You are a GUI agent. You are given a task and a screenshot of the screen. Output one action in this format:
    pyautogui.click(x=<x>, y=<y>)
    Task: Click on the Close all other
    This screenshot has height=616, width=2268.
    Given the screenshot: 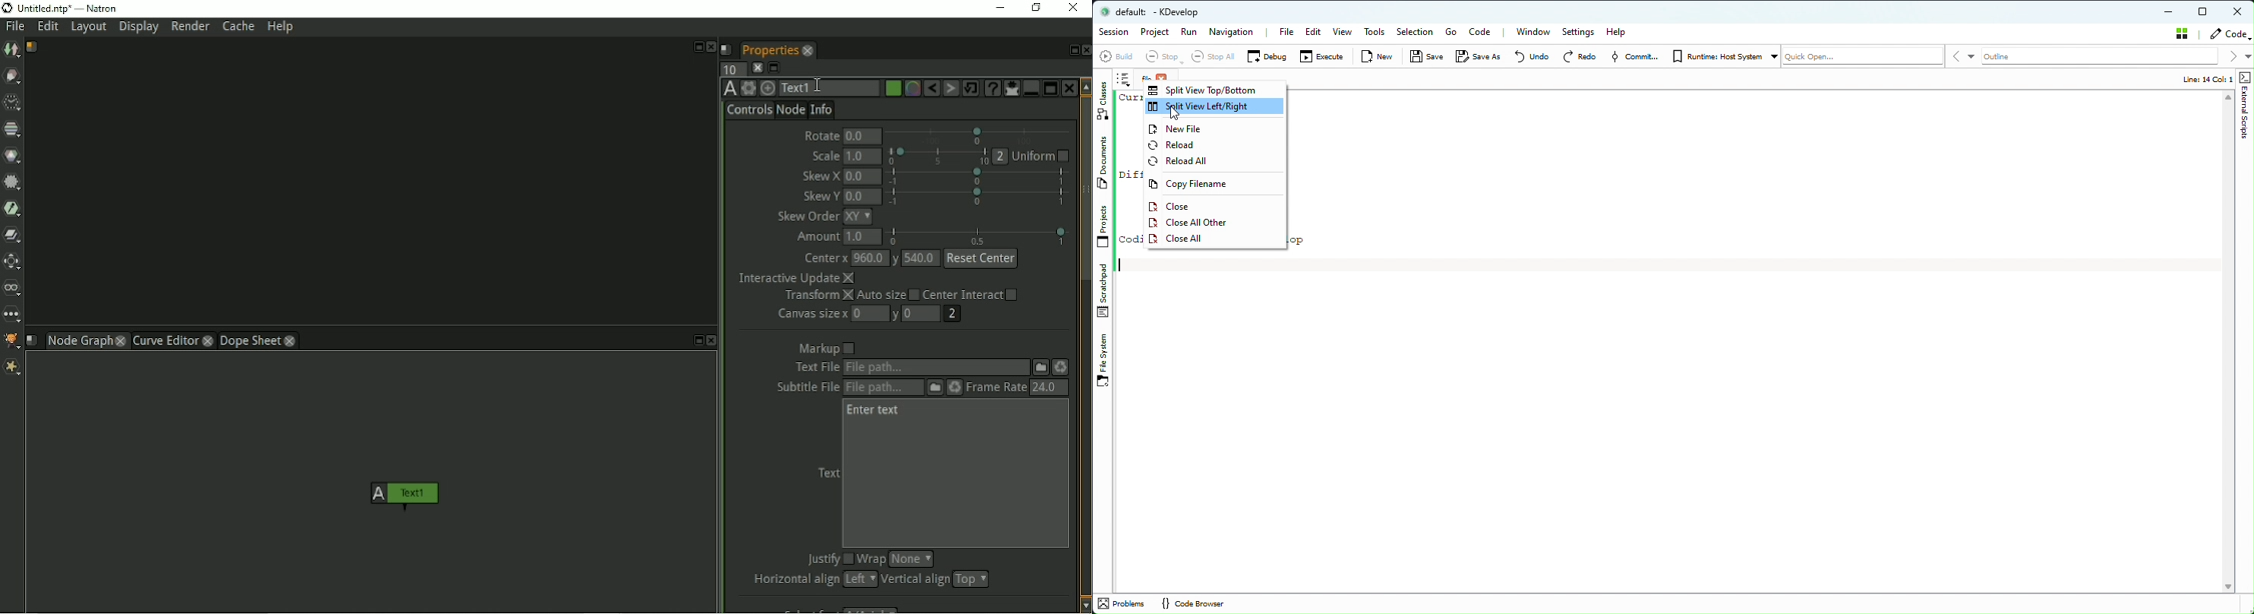 What is the action you would take?
    pyautogui.click(x=1214, y=224)
    